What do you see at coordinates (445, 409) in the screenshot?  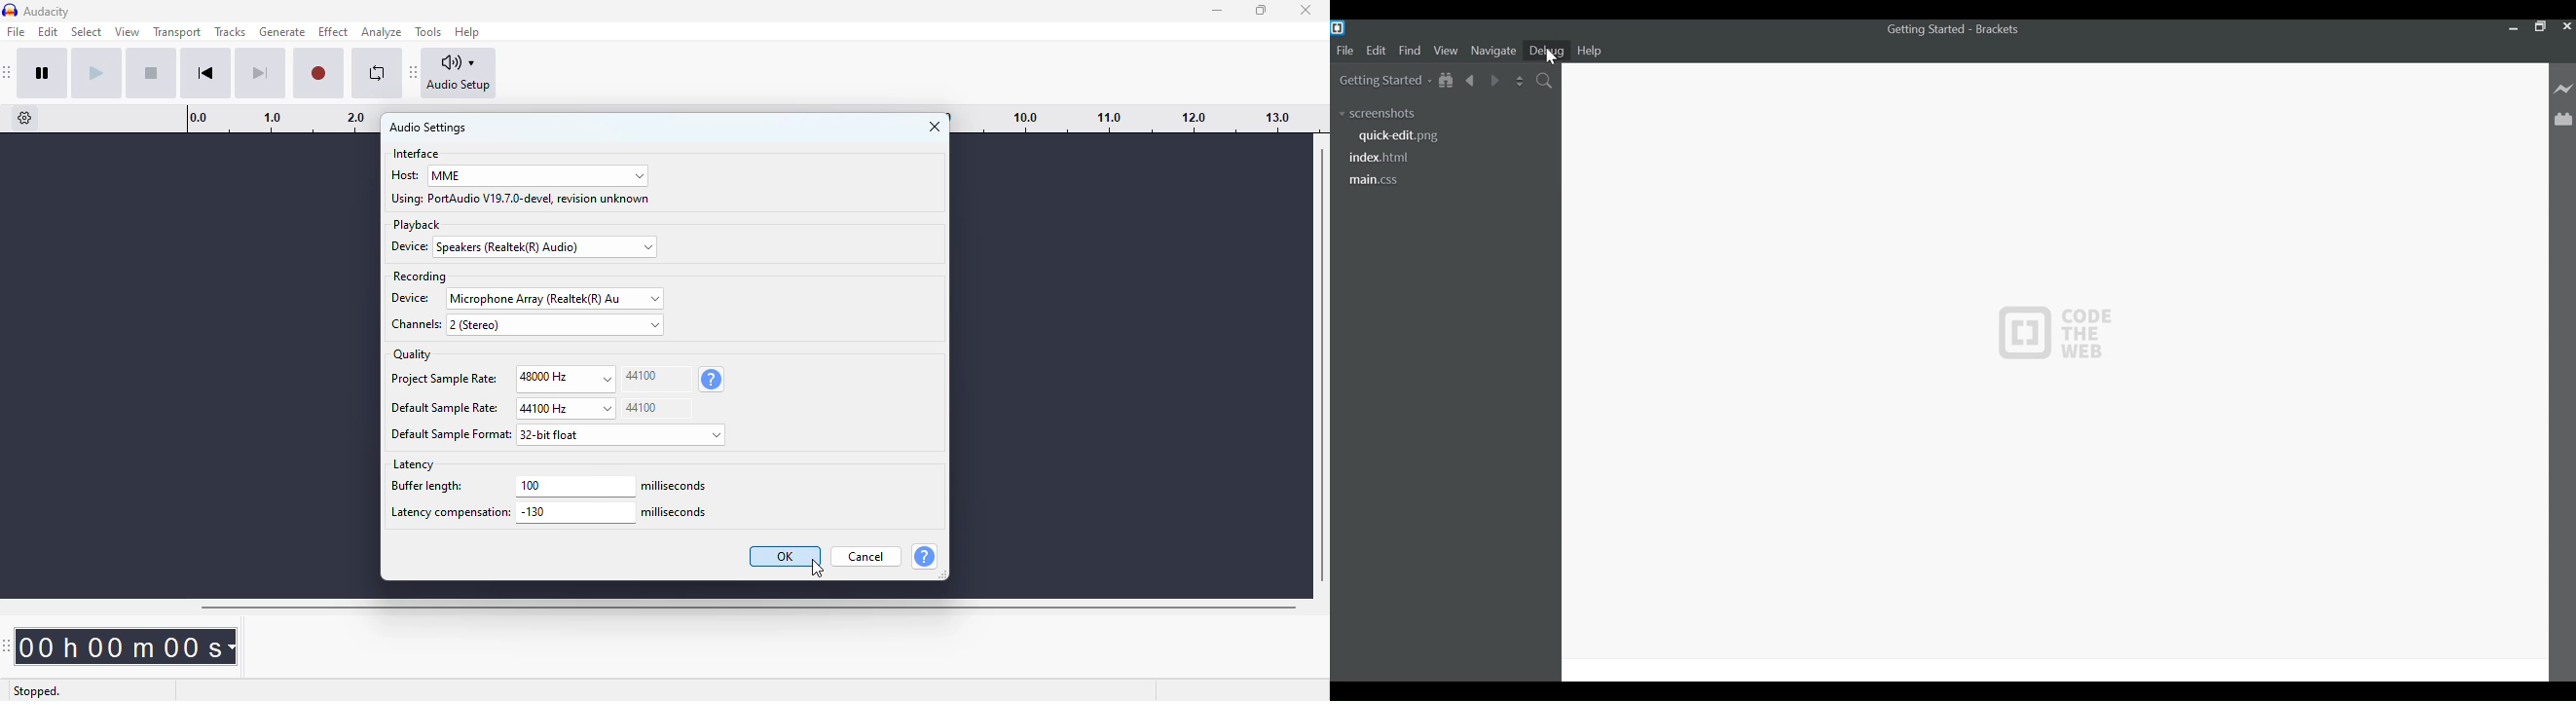 I see `default sample rate` at bounding box center [445, 409].